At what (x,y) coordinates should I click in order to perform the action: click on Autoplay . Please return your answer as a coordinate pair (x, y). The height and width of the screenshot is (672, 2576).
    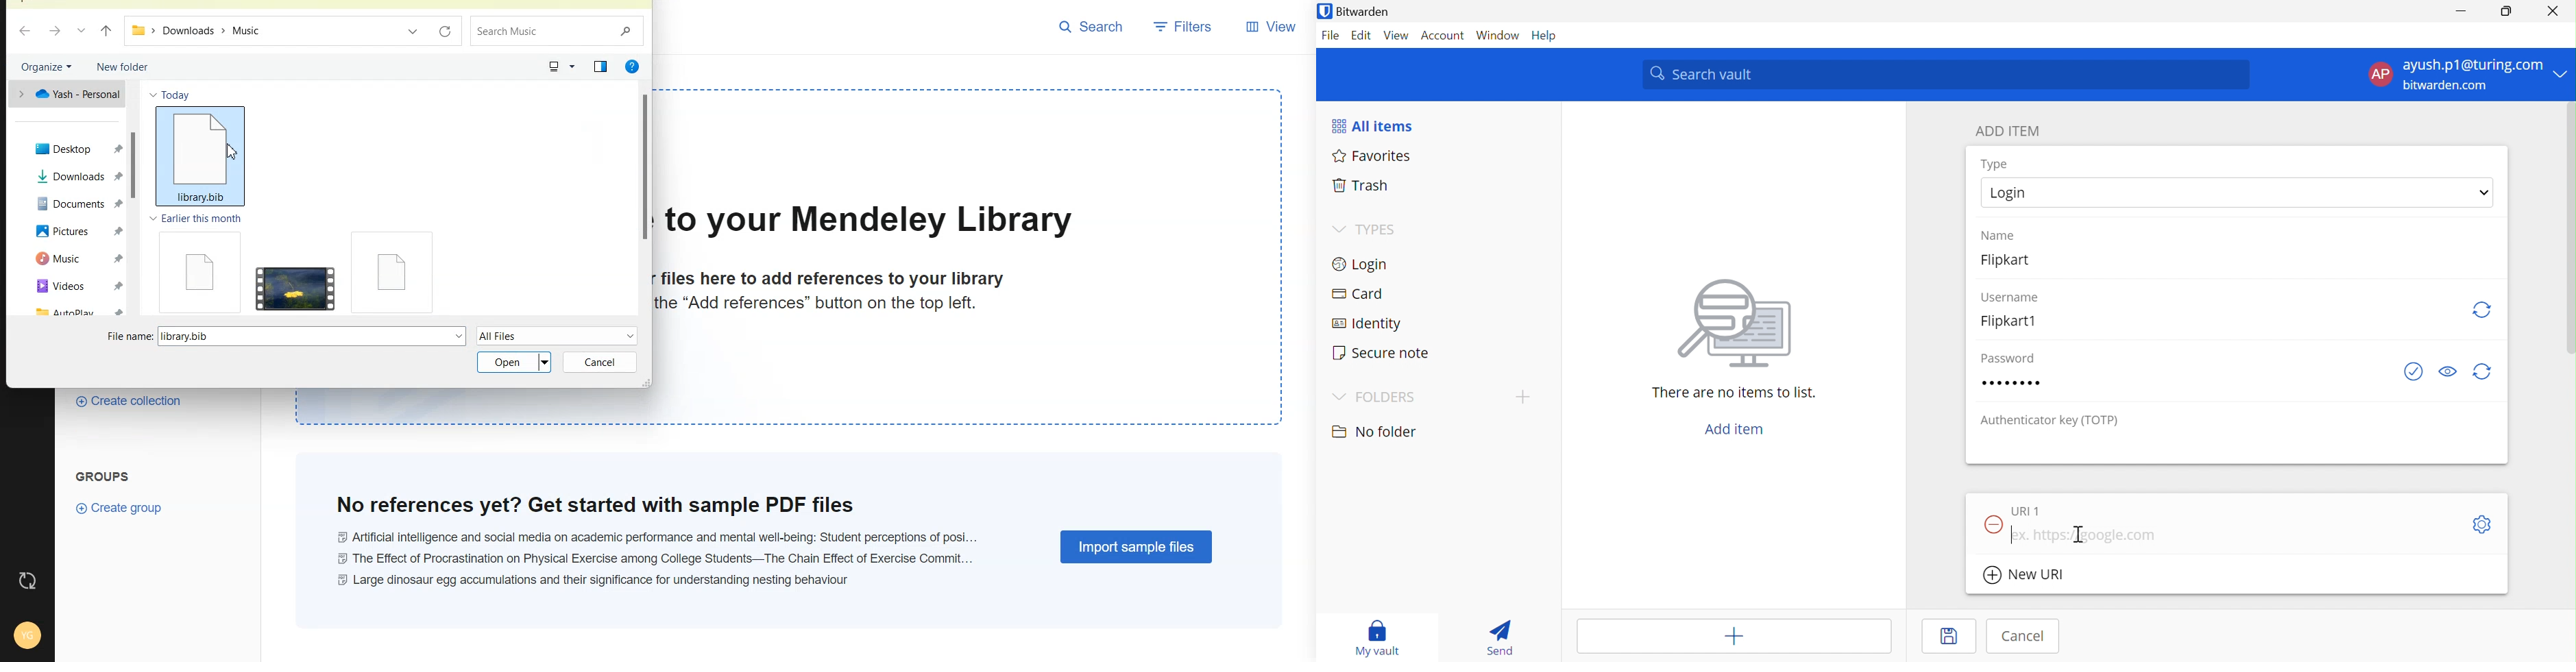
    Looking at the image, I should click on (75, 310).